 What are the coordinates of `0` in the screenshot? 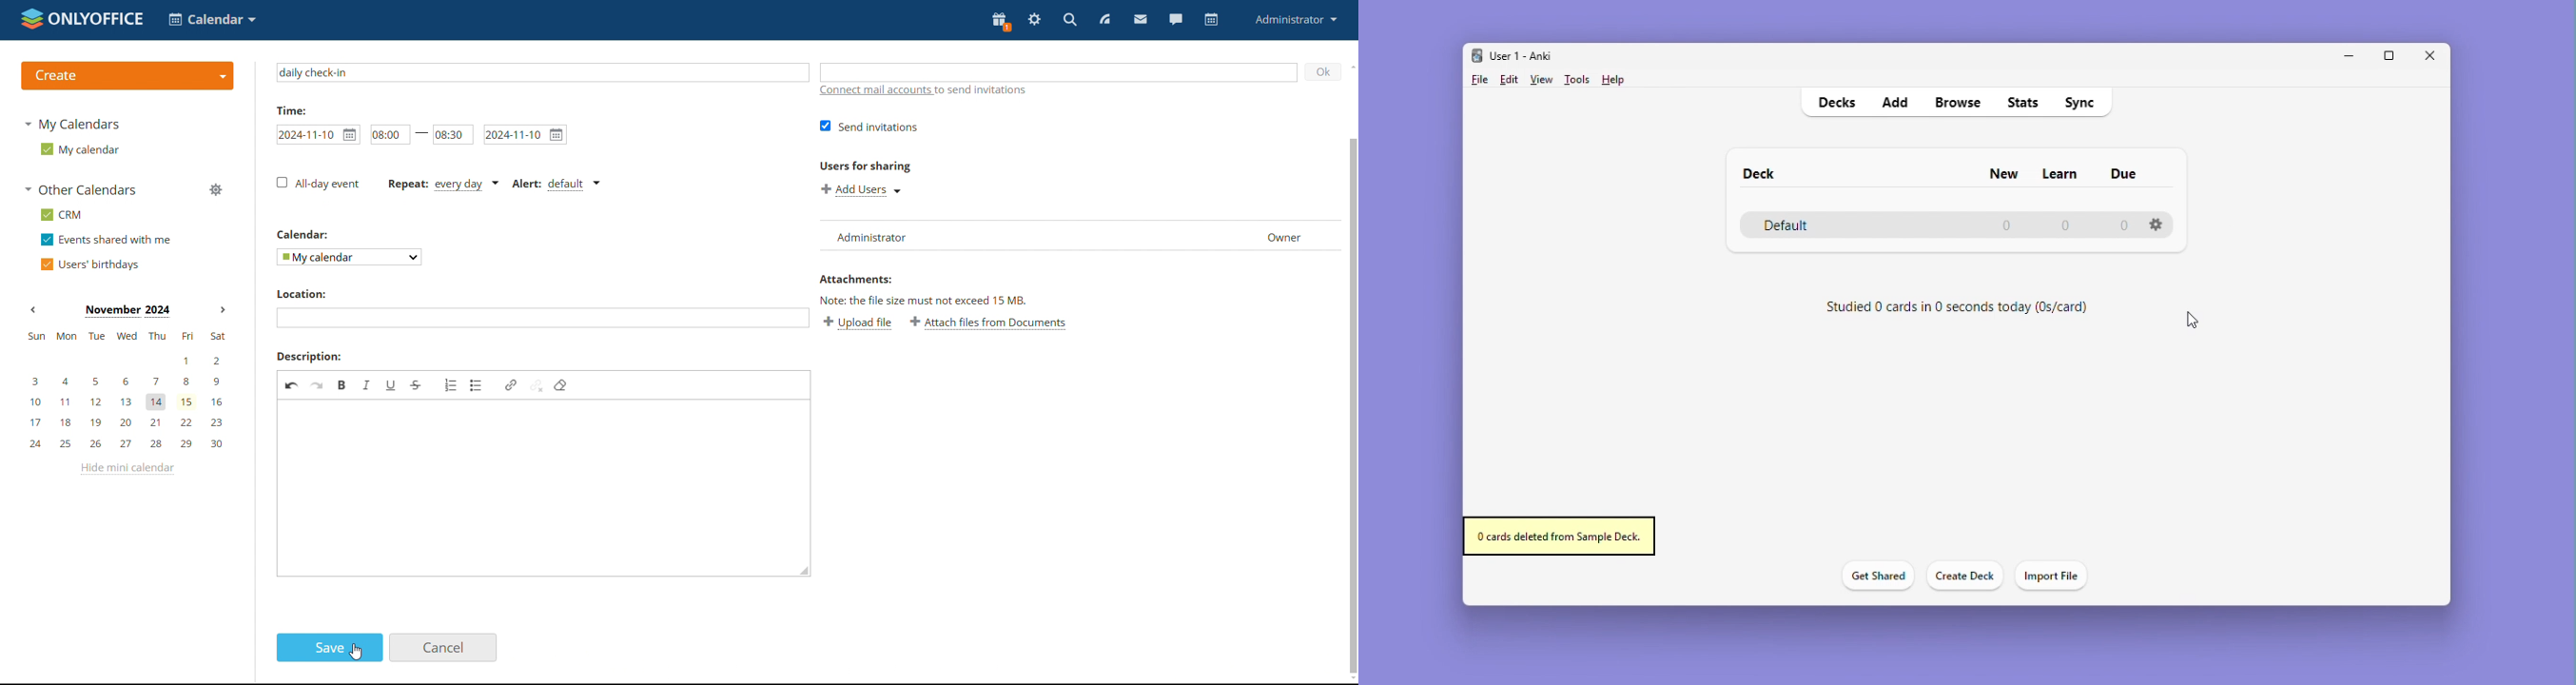 It's located at (2063, 227).